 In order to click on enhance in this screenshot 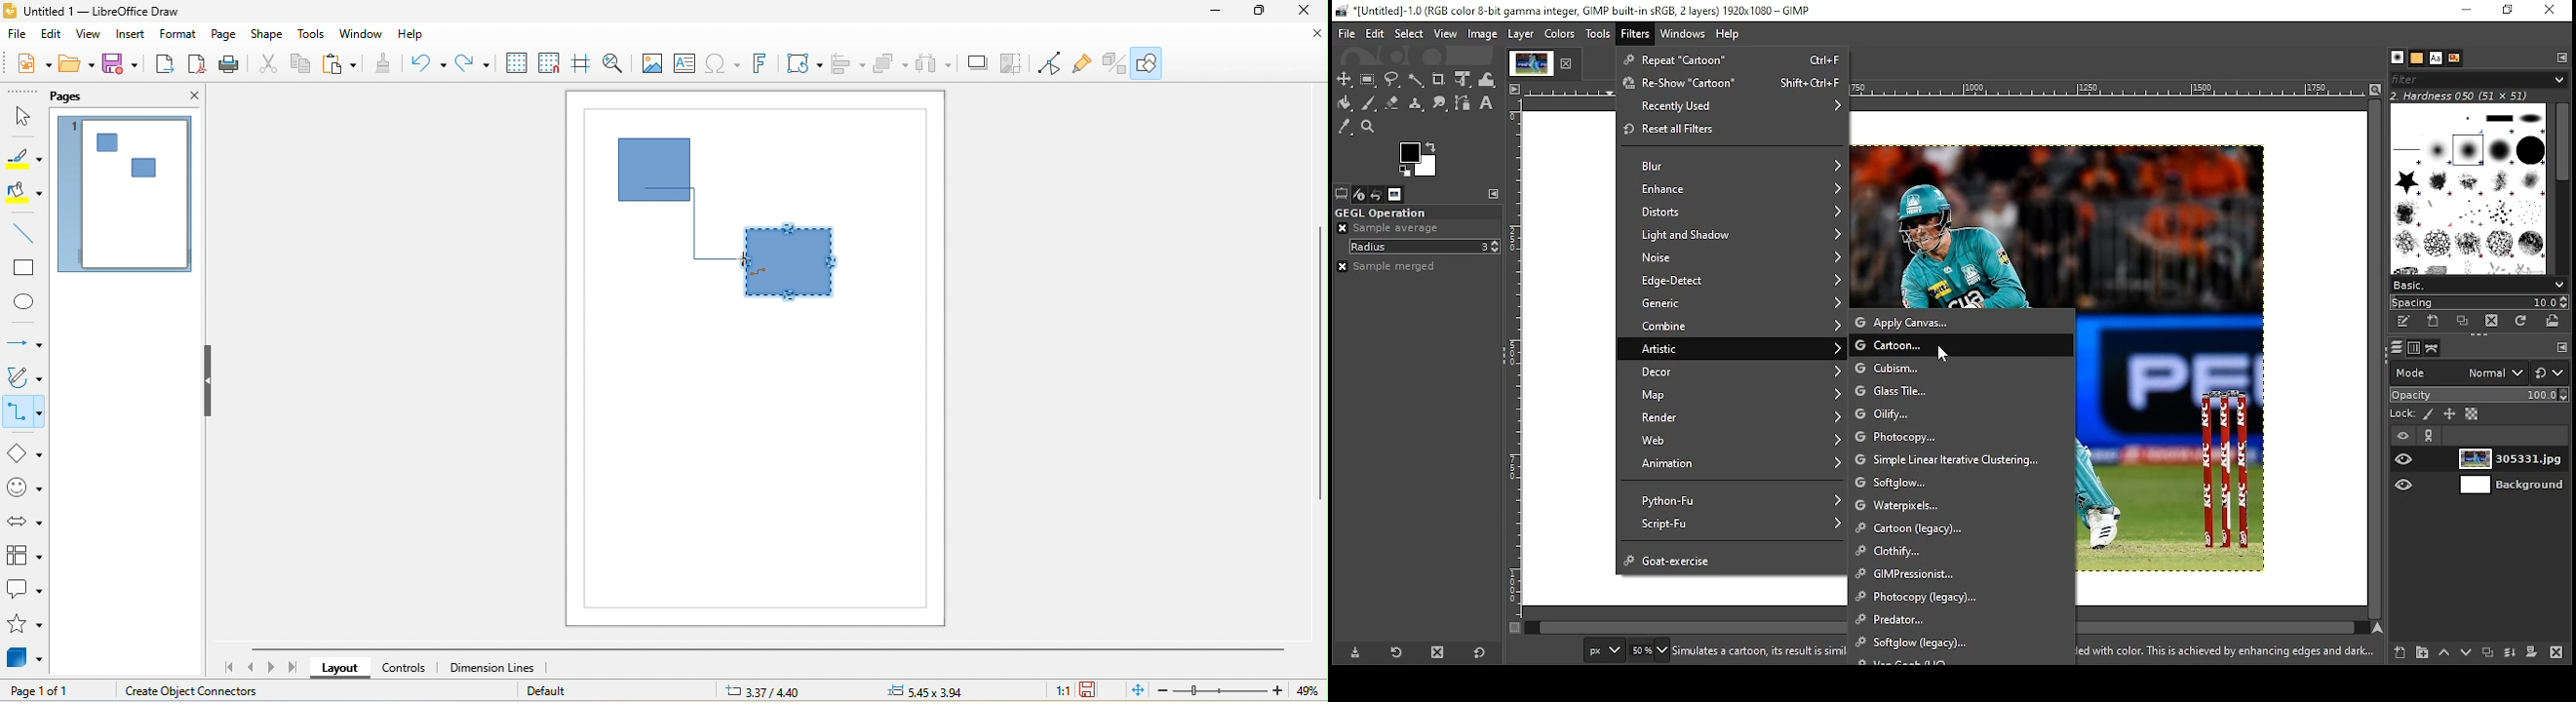, I will do `click(1733, 189)`.